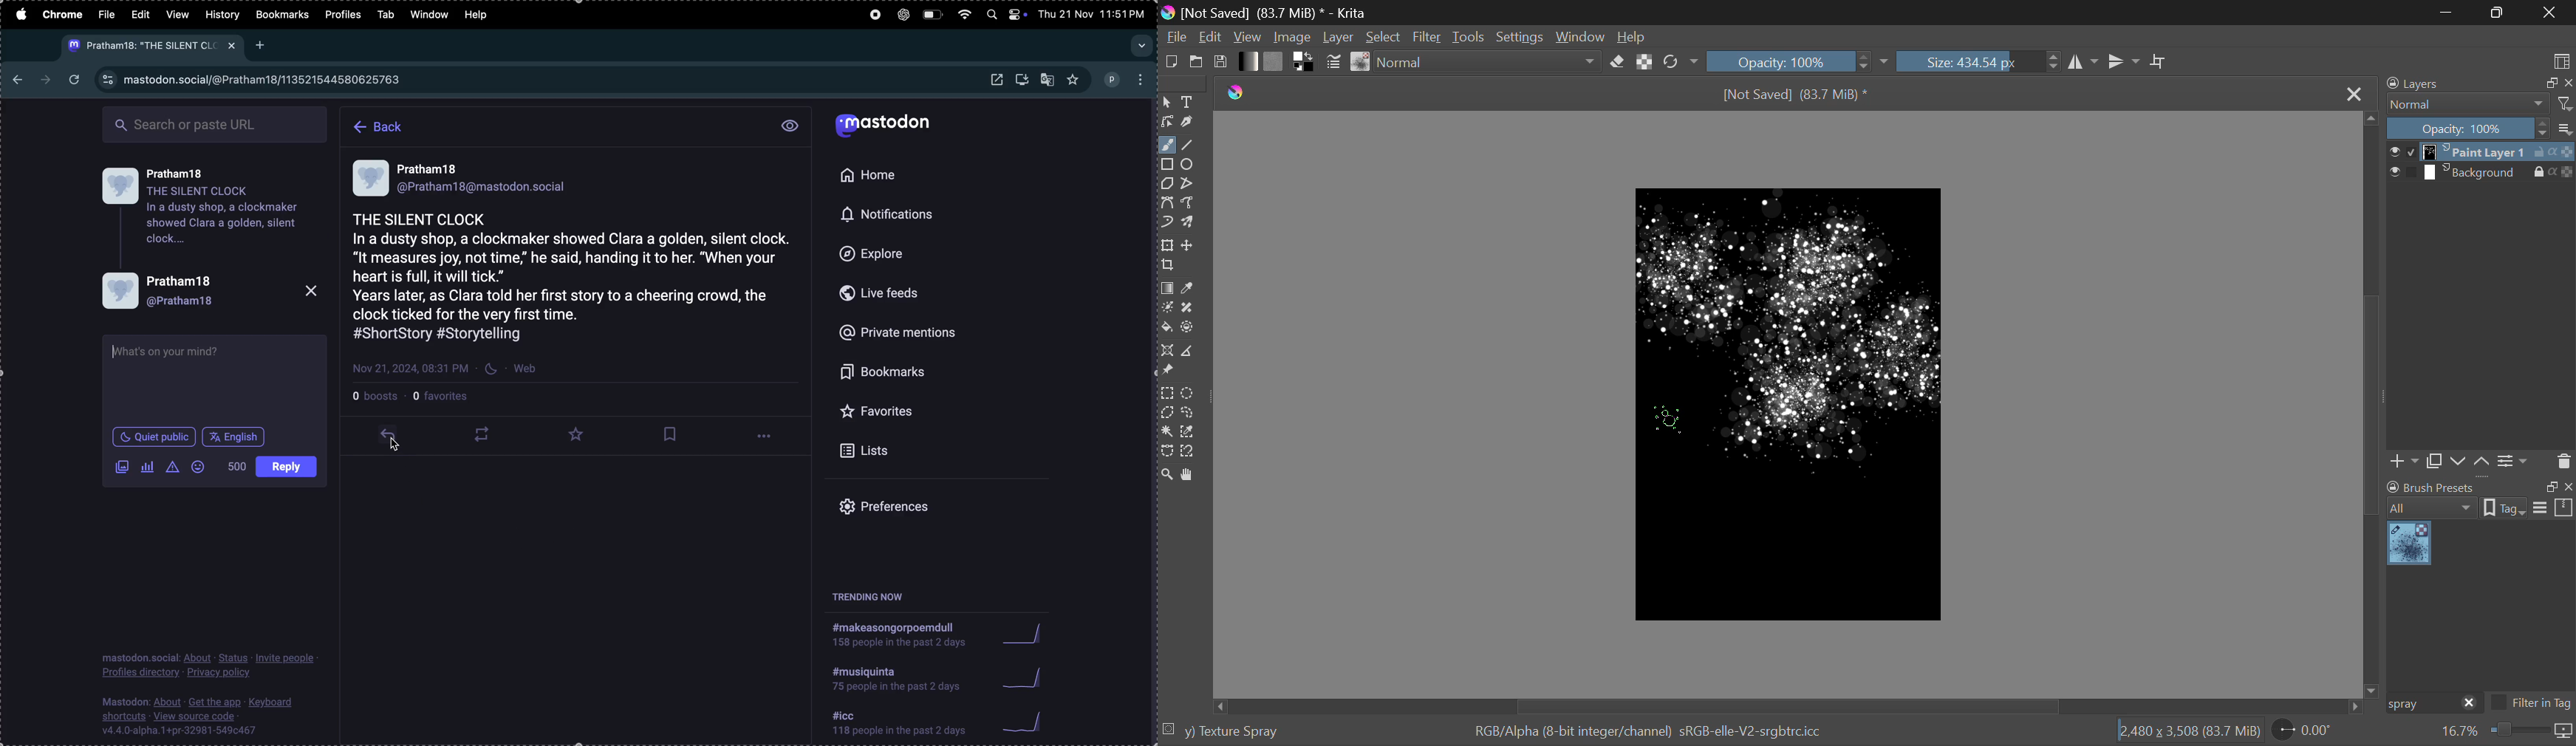 The height and width of the screenshot is (756, 2576). What do you see at coordinates (1305, 62) in the screenshot?
I see `Colors in Use` at bounding box center [1305, 62].